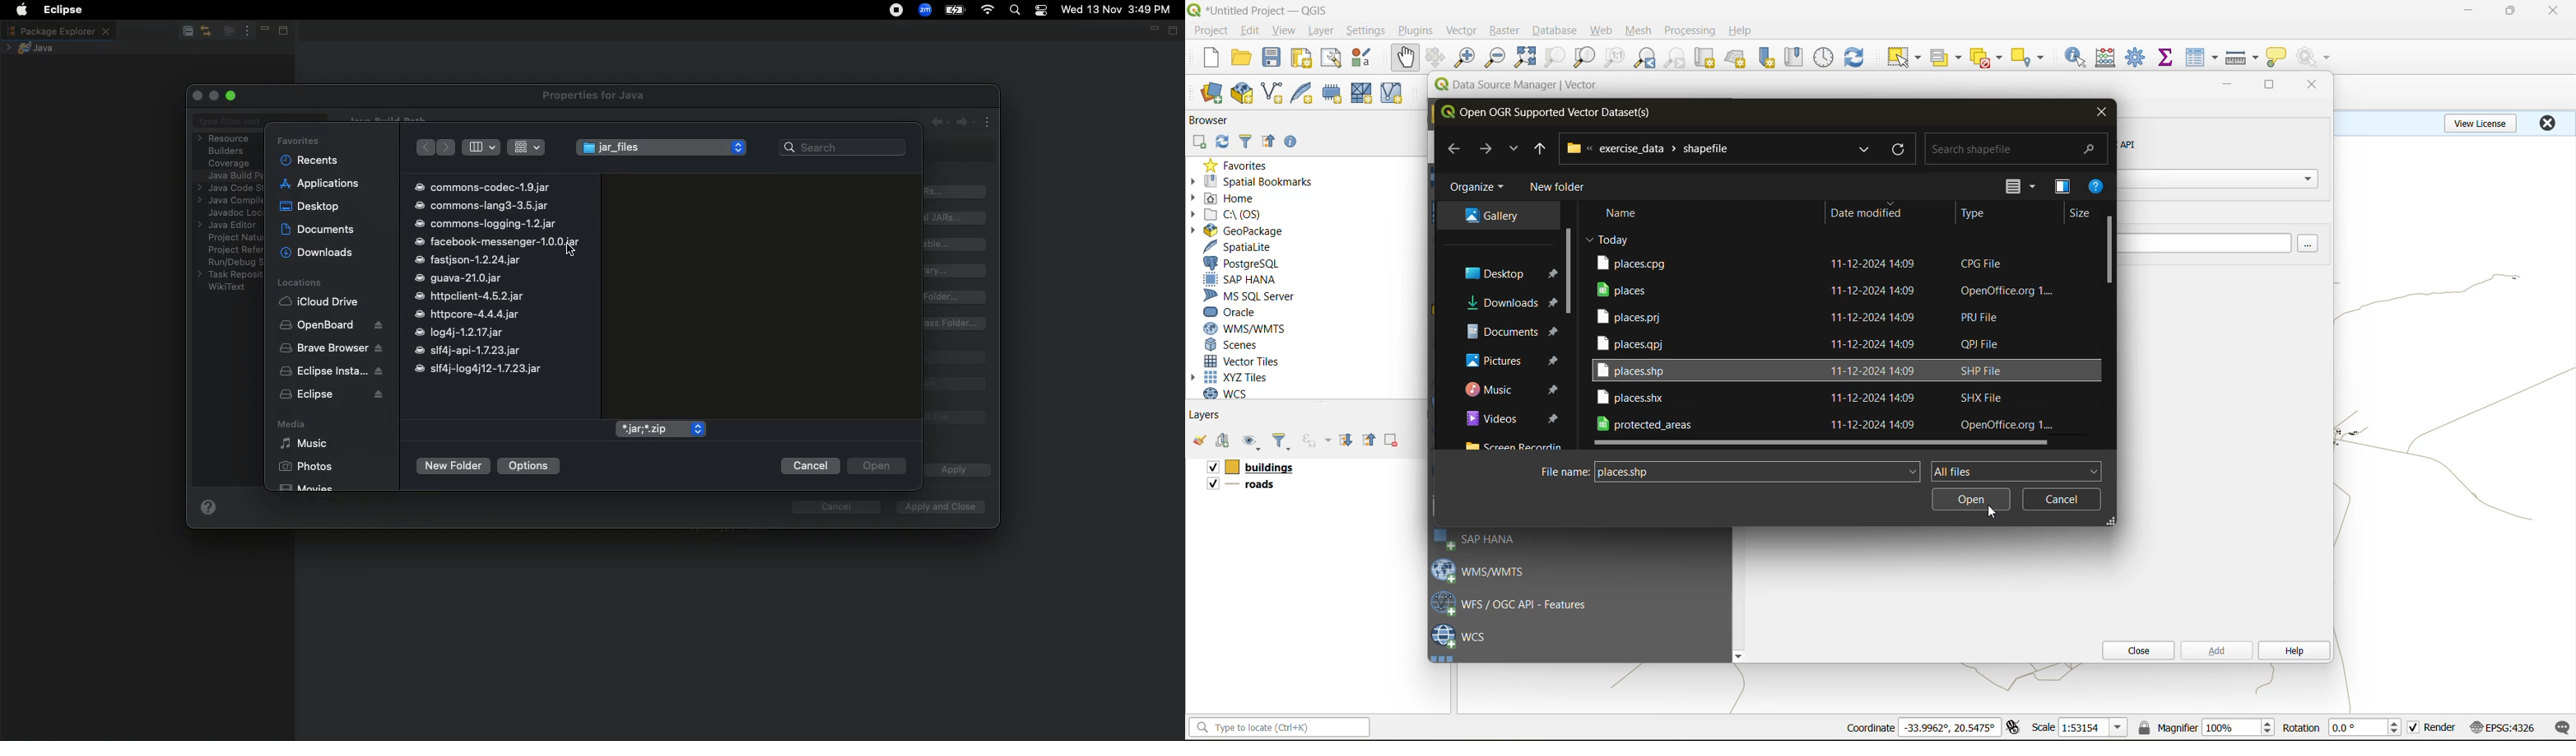 The image size is (2576, 756). What do you see at coordinates (2169, 58) in the screenshot?
I see `statistical summary` at bounding box center [2169, 58].